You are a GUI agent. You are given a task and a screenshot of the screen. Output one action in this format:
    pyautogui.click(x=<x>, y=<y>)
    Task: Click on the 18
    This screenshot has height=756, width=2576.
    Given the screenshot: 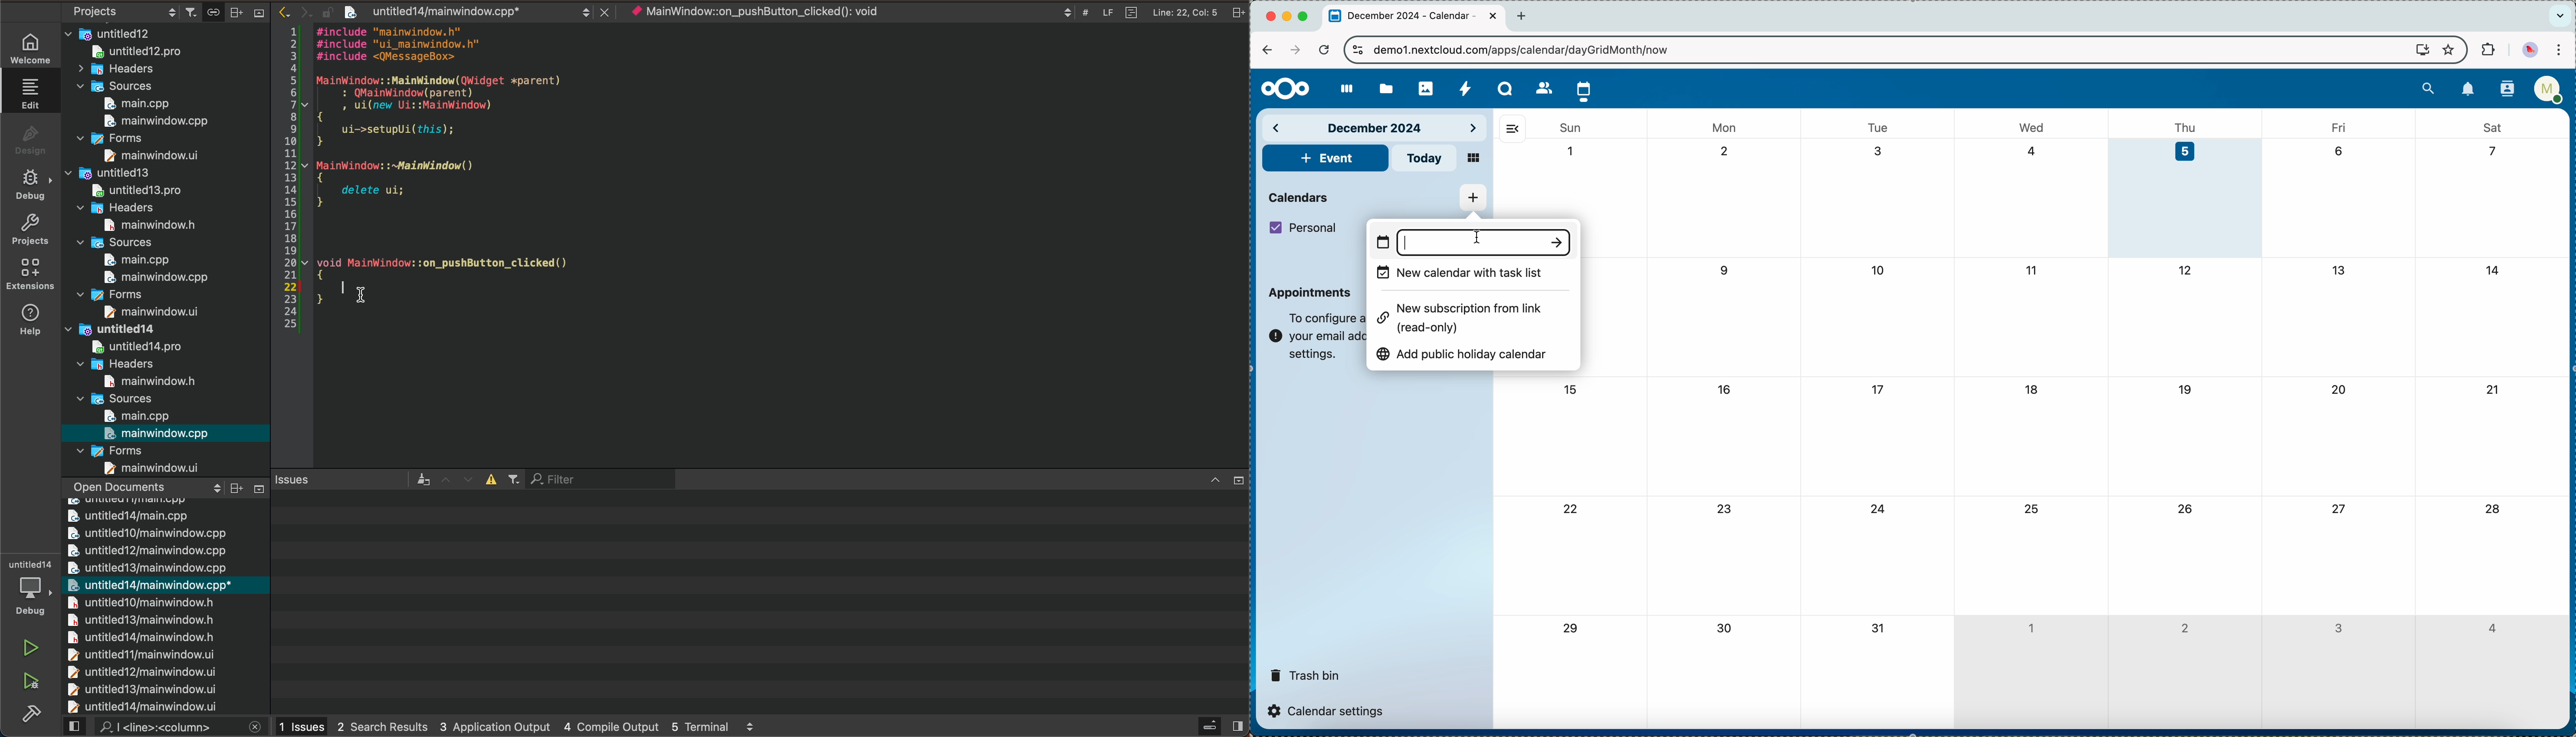 What is the action you would take?
    pyautogui.click(x=2033, y=389)
    